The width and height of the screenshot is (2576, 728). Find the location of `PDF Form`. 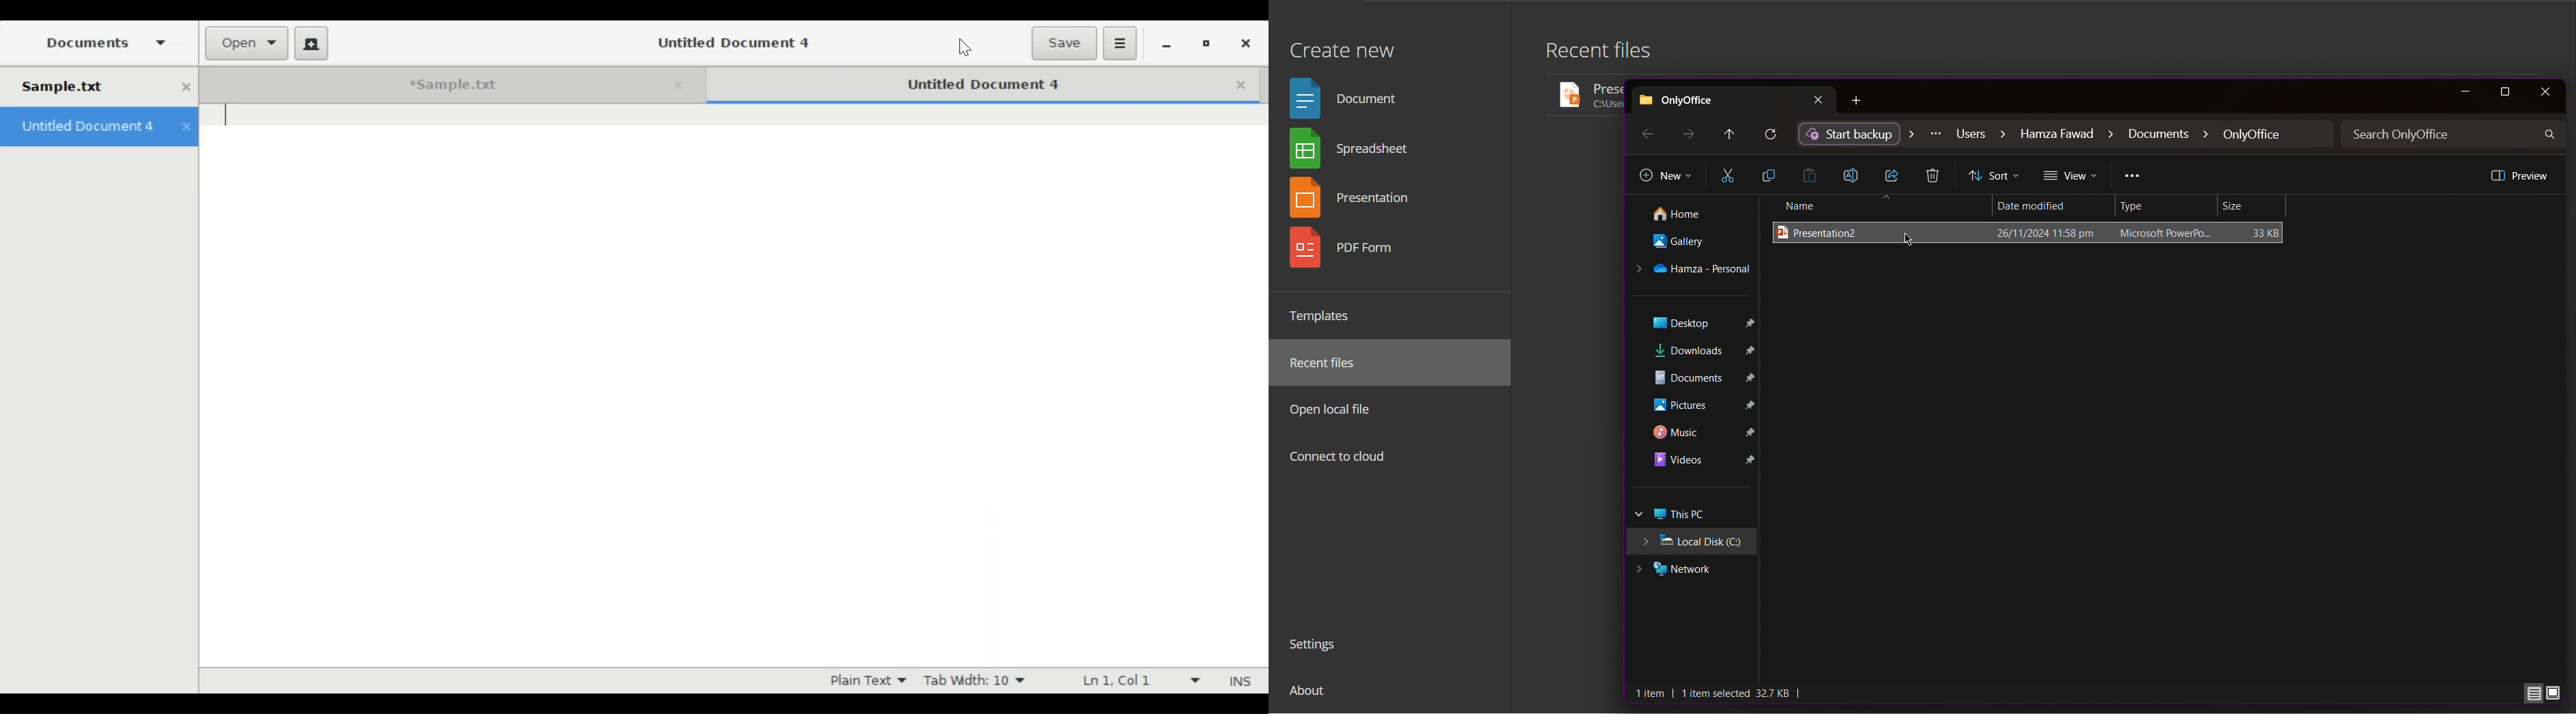

PDF Form is located at coordinates (1355, 253).